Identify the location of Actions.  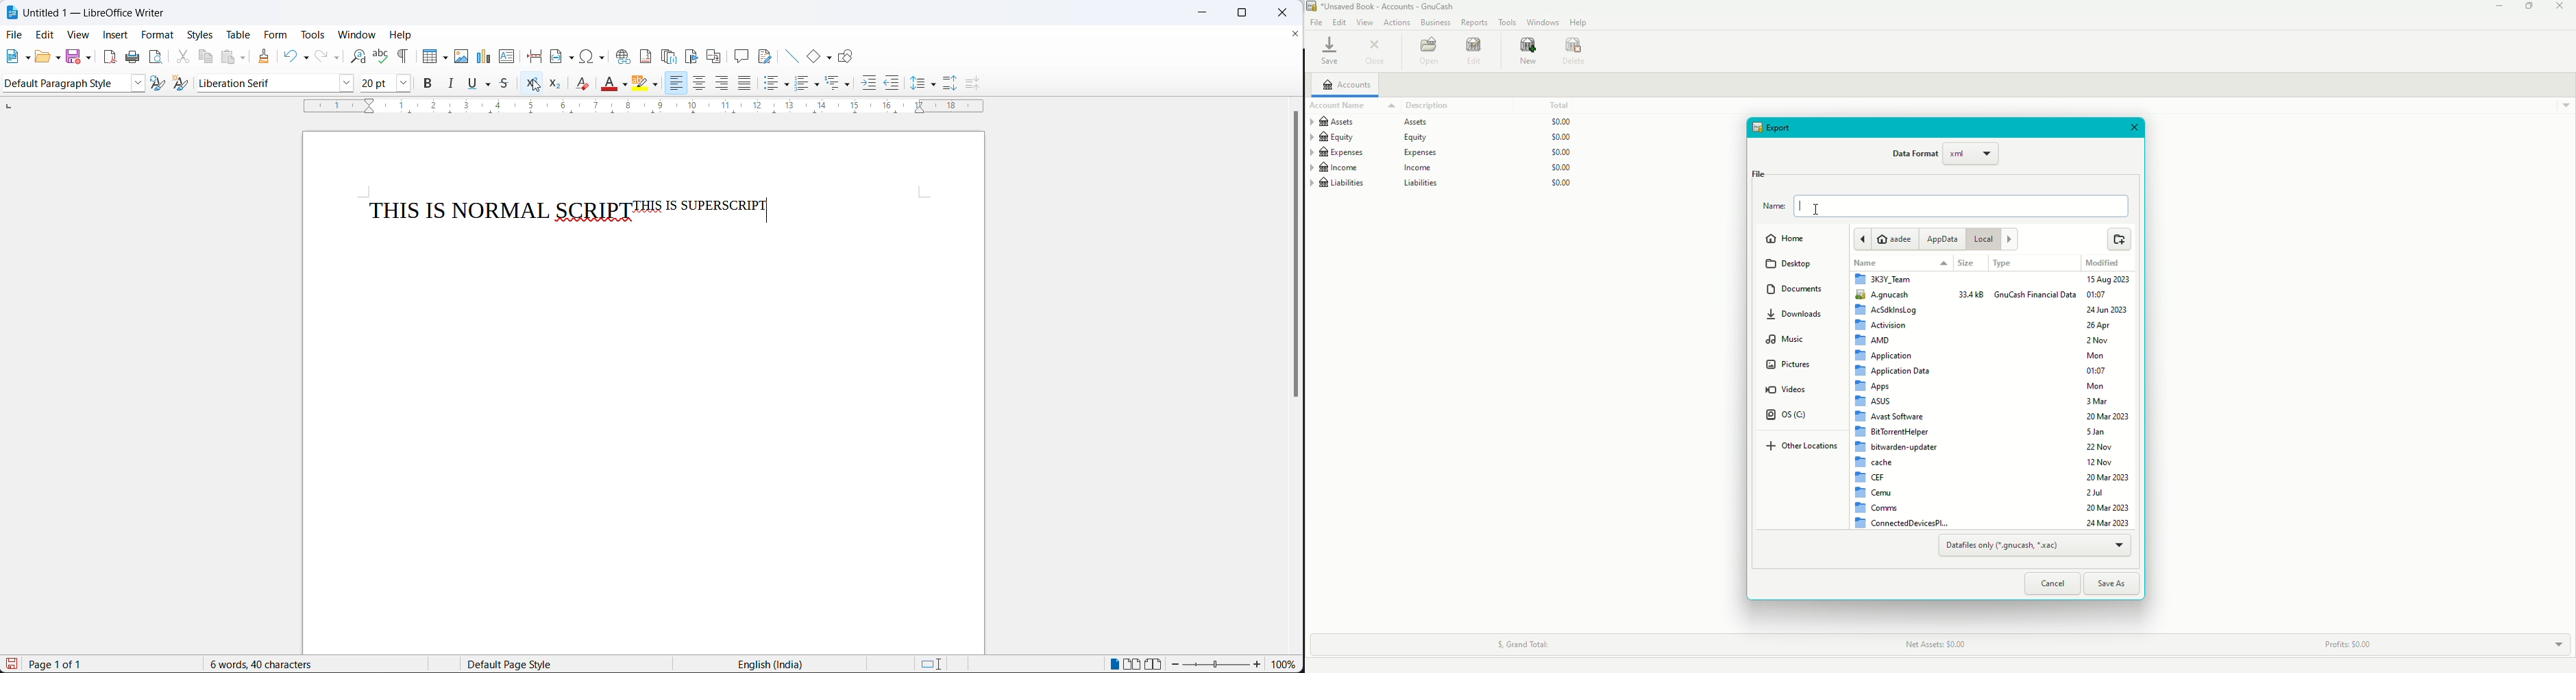
(1396, 23).